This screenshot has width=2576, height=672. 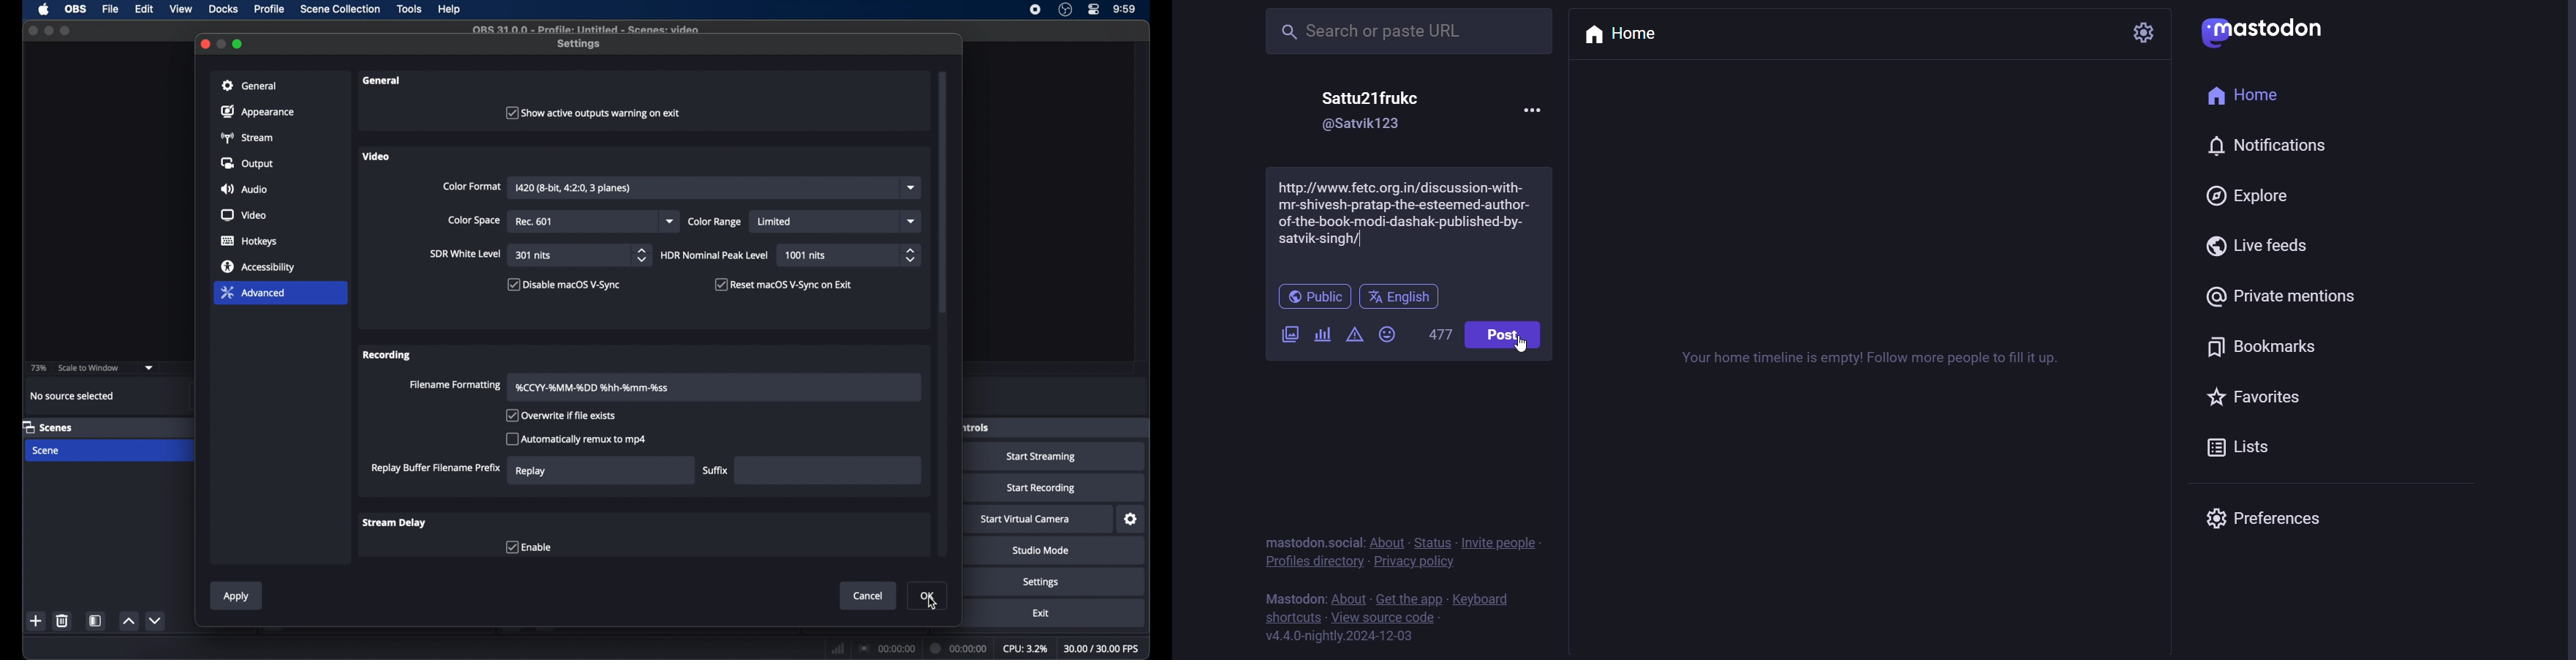 What do you see at coordinates (1308, 540) in the screenshot?
I see `mastodon social` at bounding box center [1308, 540].